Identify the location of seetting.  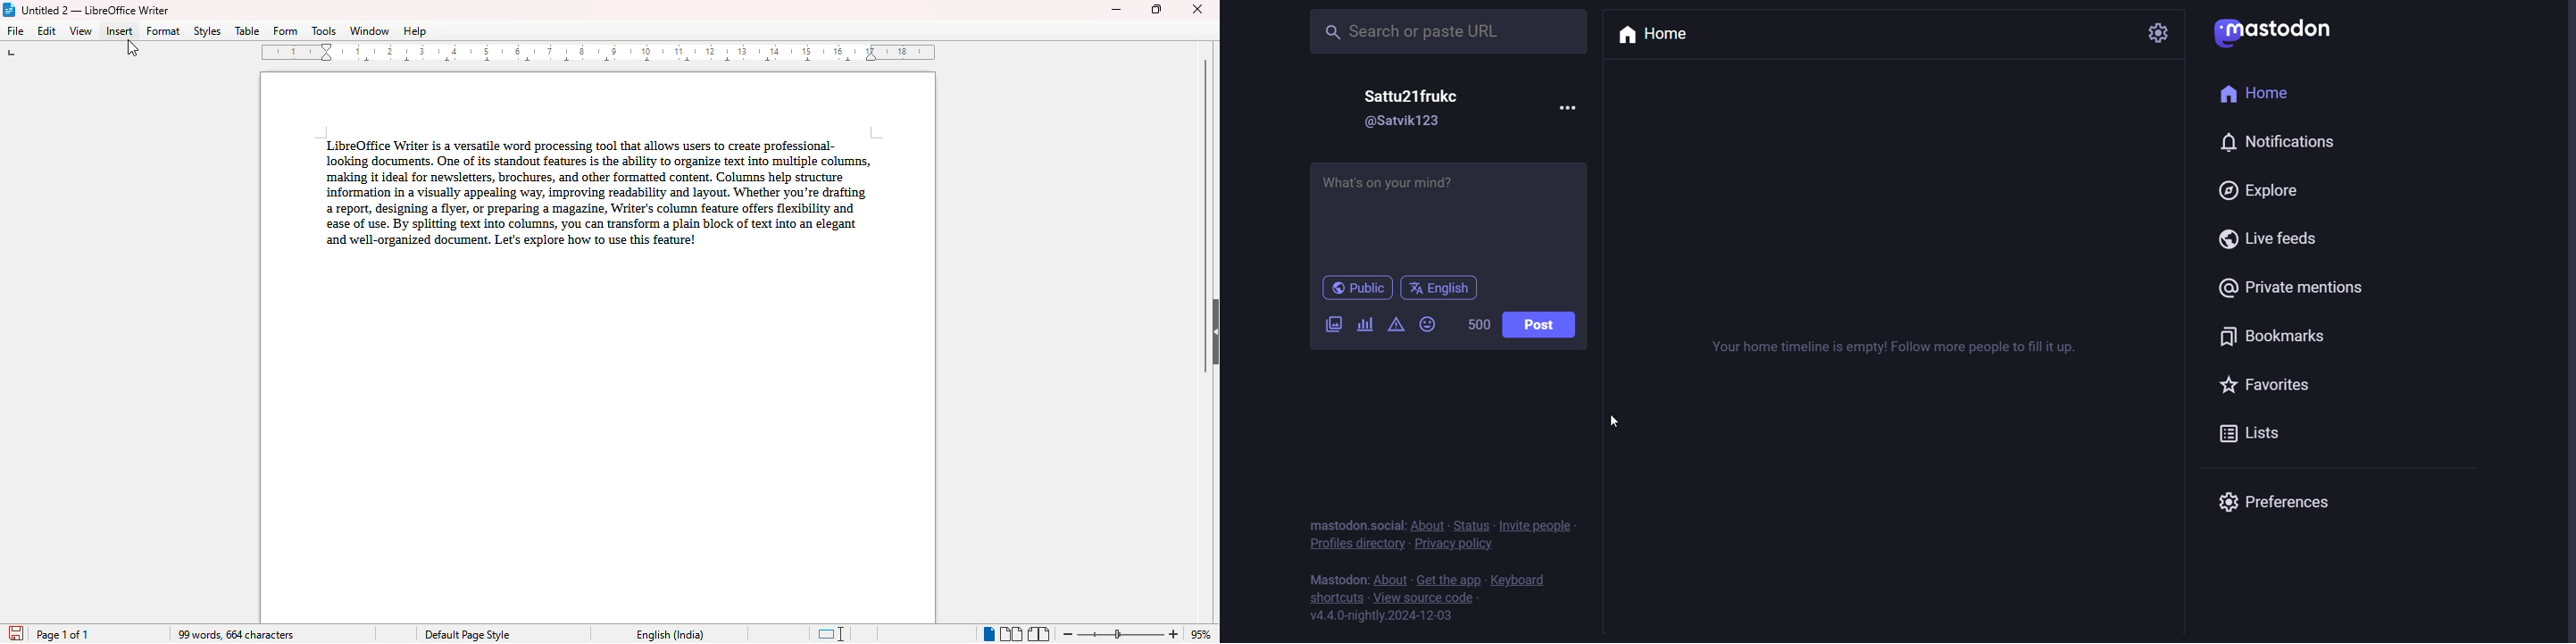
(2156, 33).